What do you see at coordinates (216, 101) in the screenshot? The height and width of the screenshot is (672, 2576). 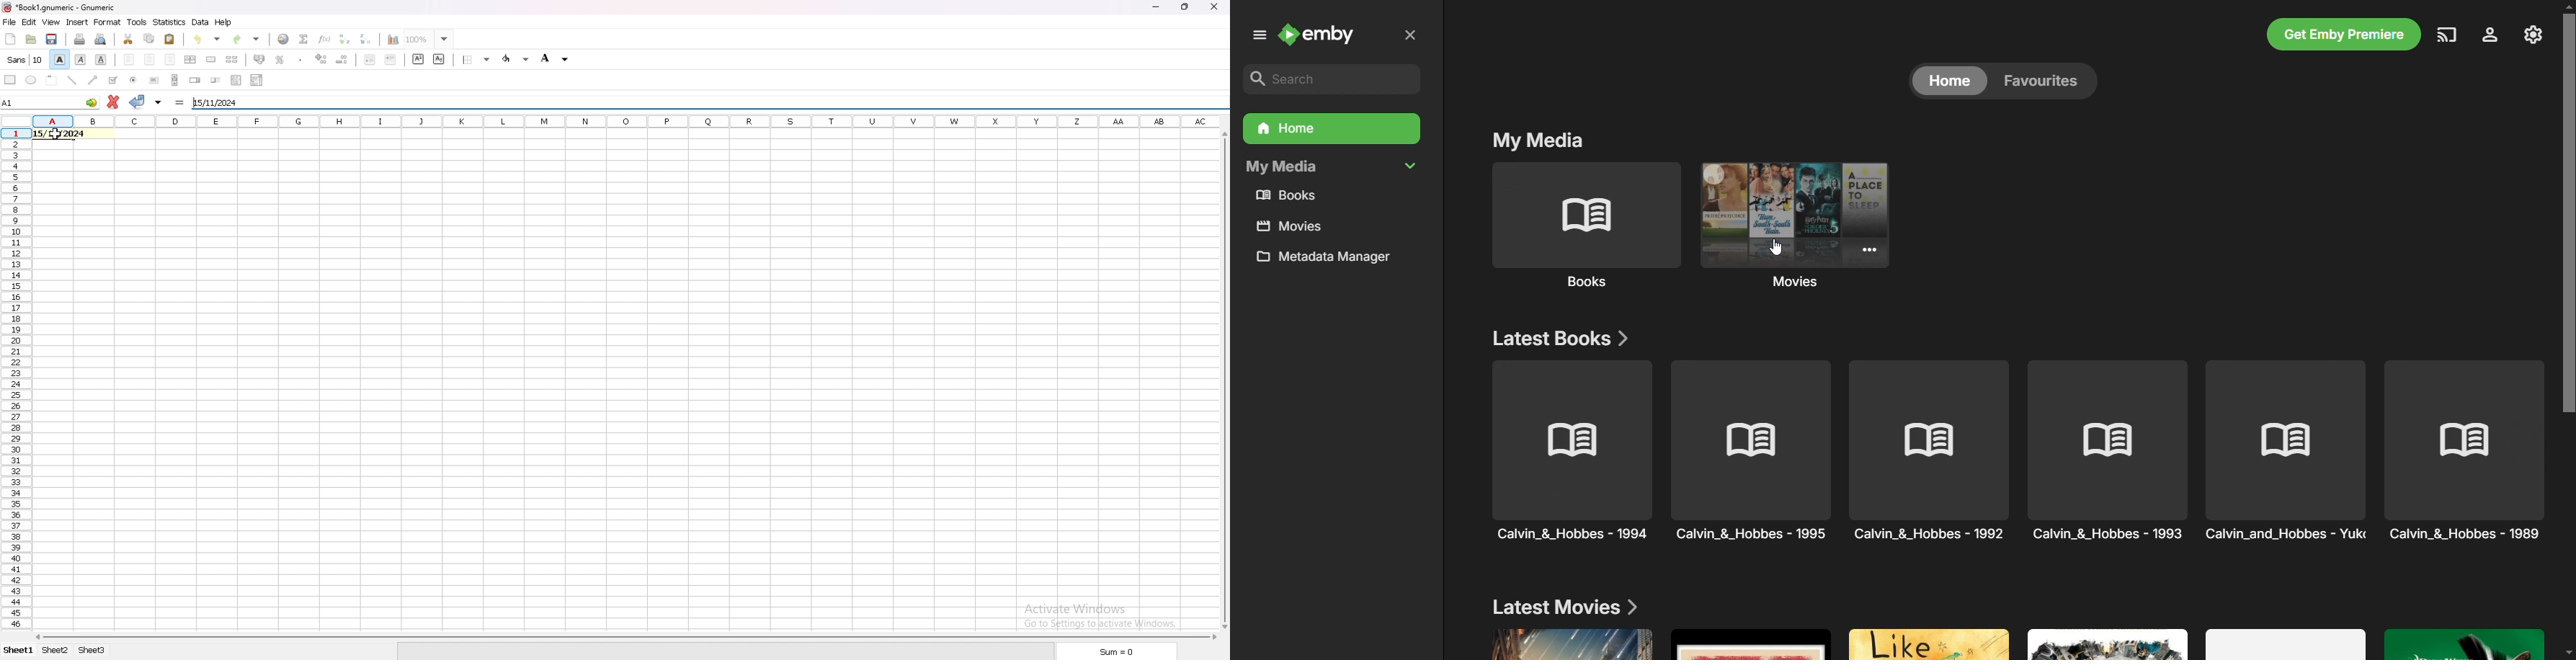 I see `cell input` at bounding box center [216, 101].